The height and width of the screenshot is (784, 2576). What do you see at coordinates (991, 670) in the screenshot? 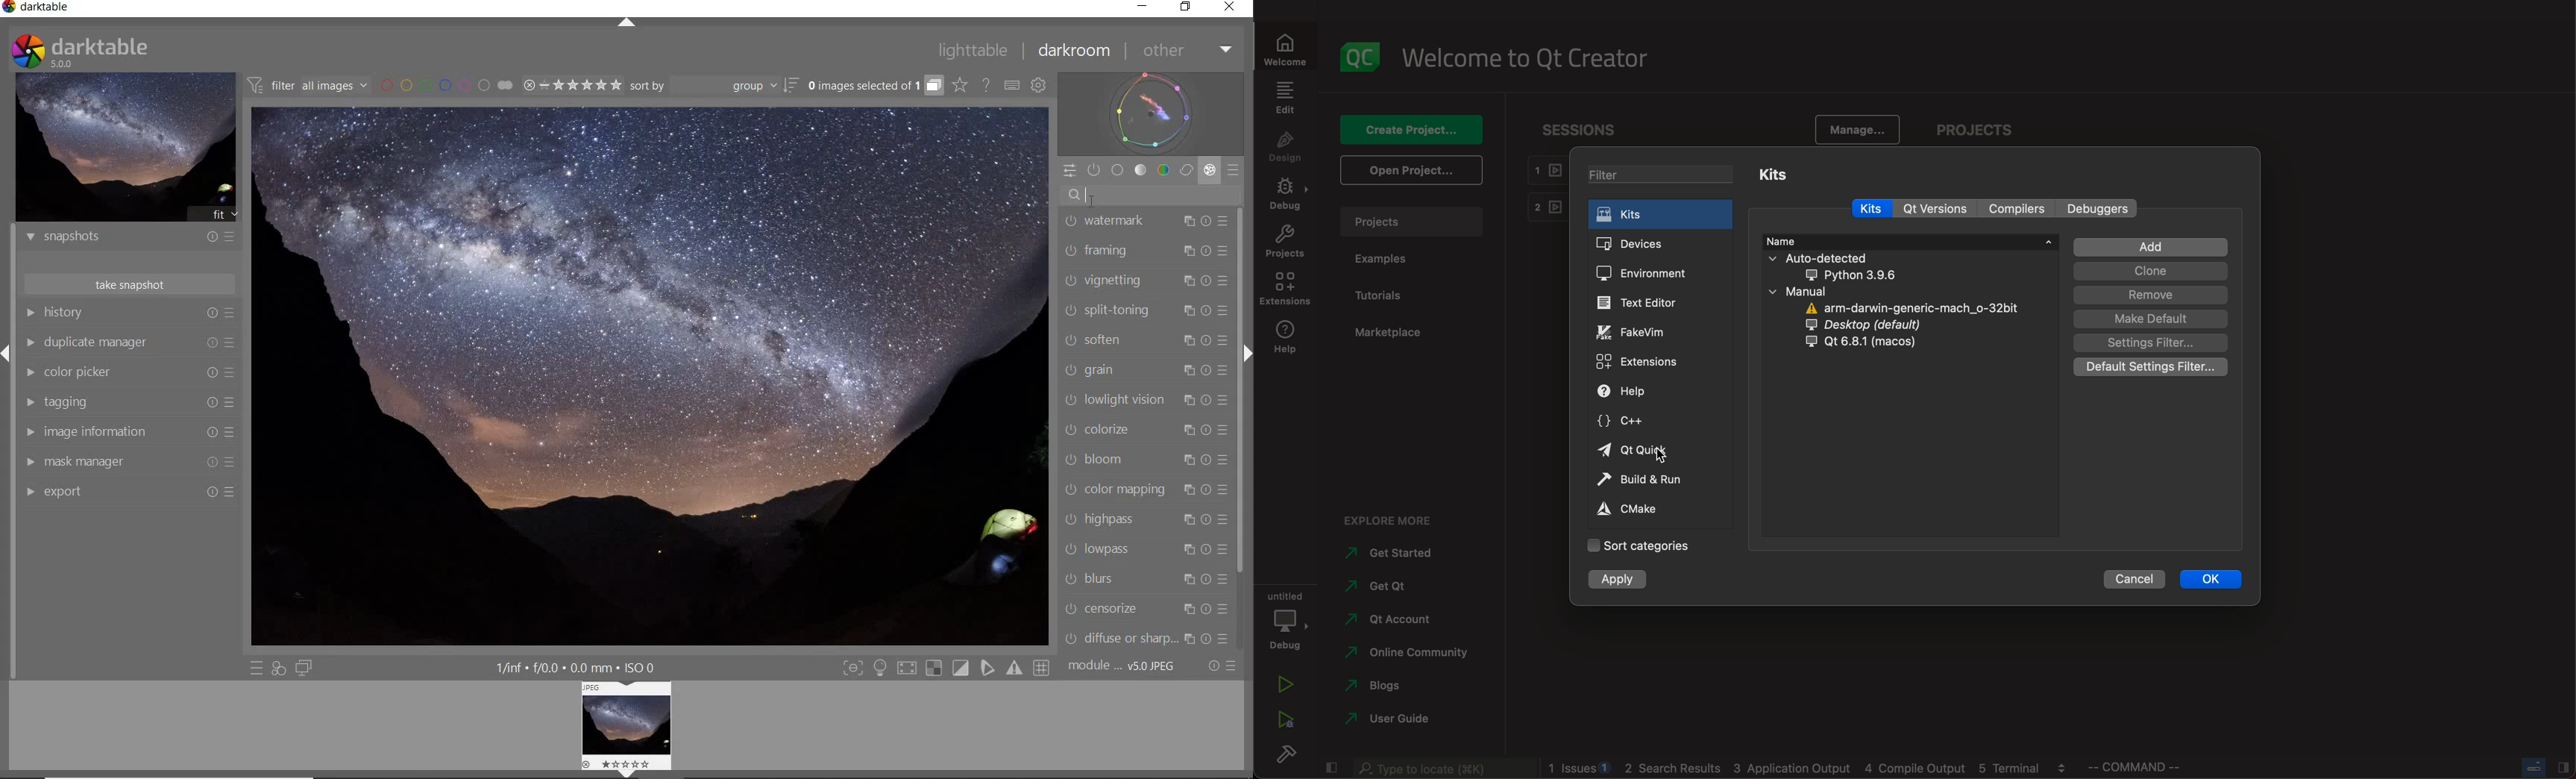
I see `toggle softproofing` at bounding box center [991, 670].